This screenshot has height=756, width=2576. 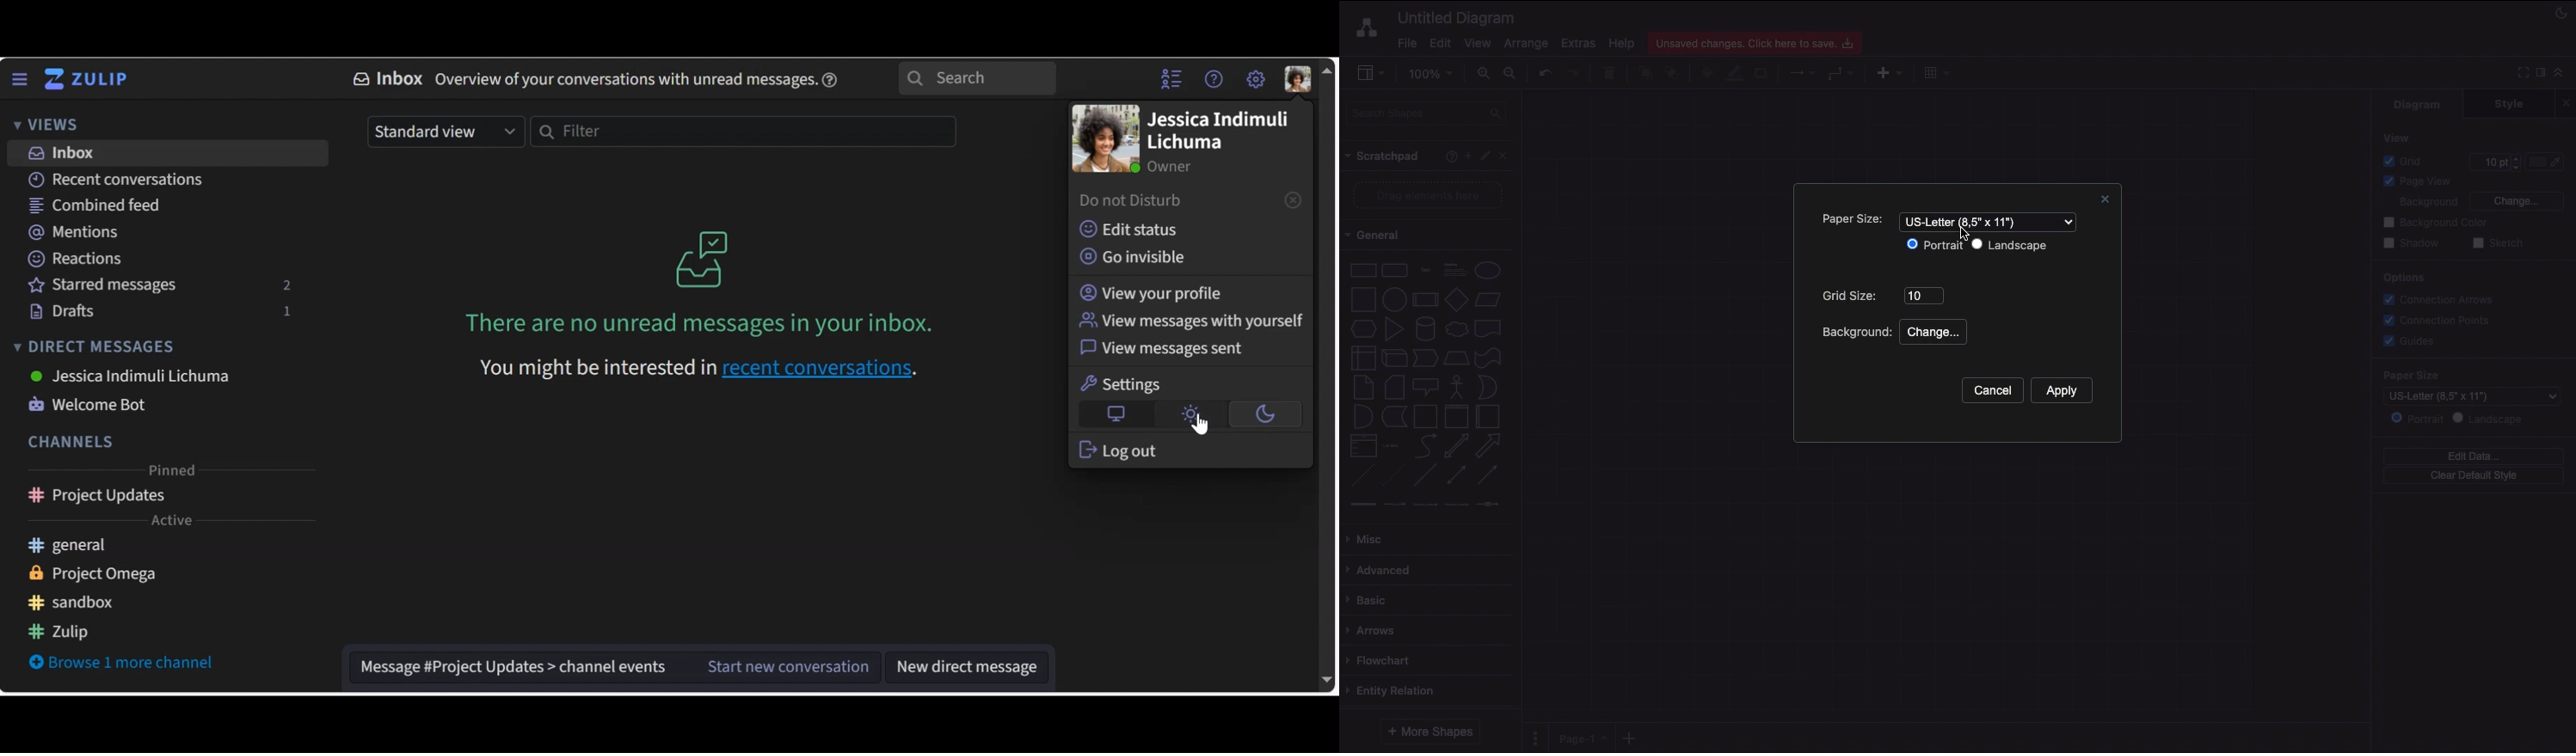 What do you see at coordinates (1527, 44) in the screenshot?
I see `Arrange` at bounding box center [1527, 44].